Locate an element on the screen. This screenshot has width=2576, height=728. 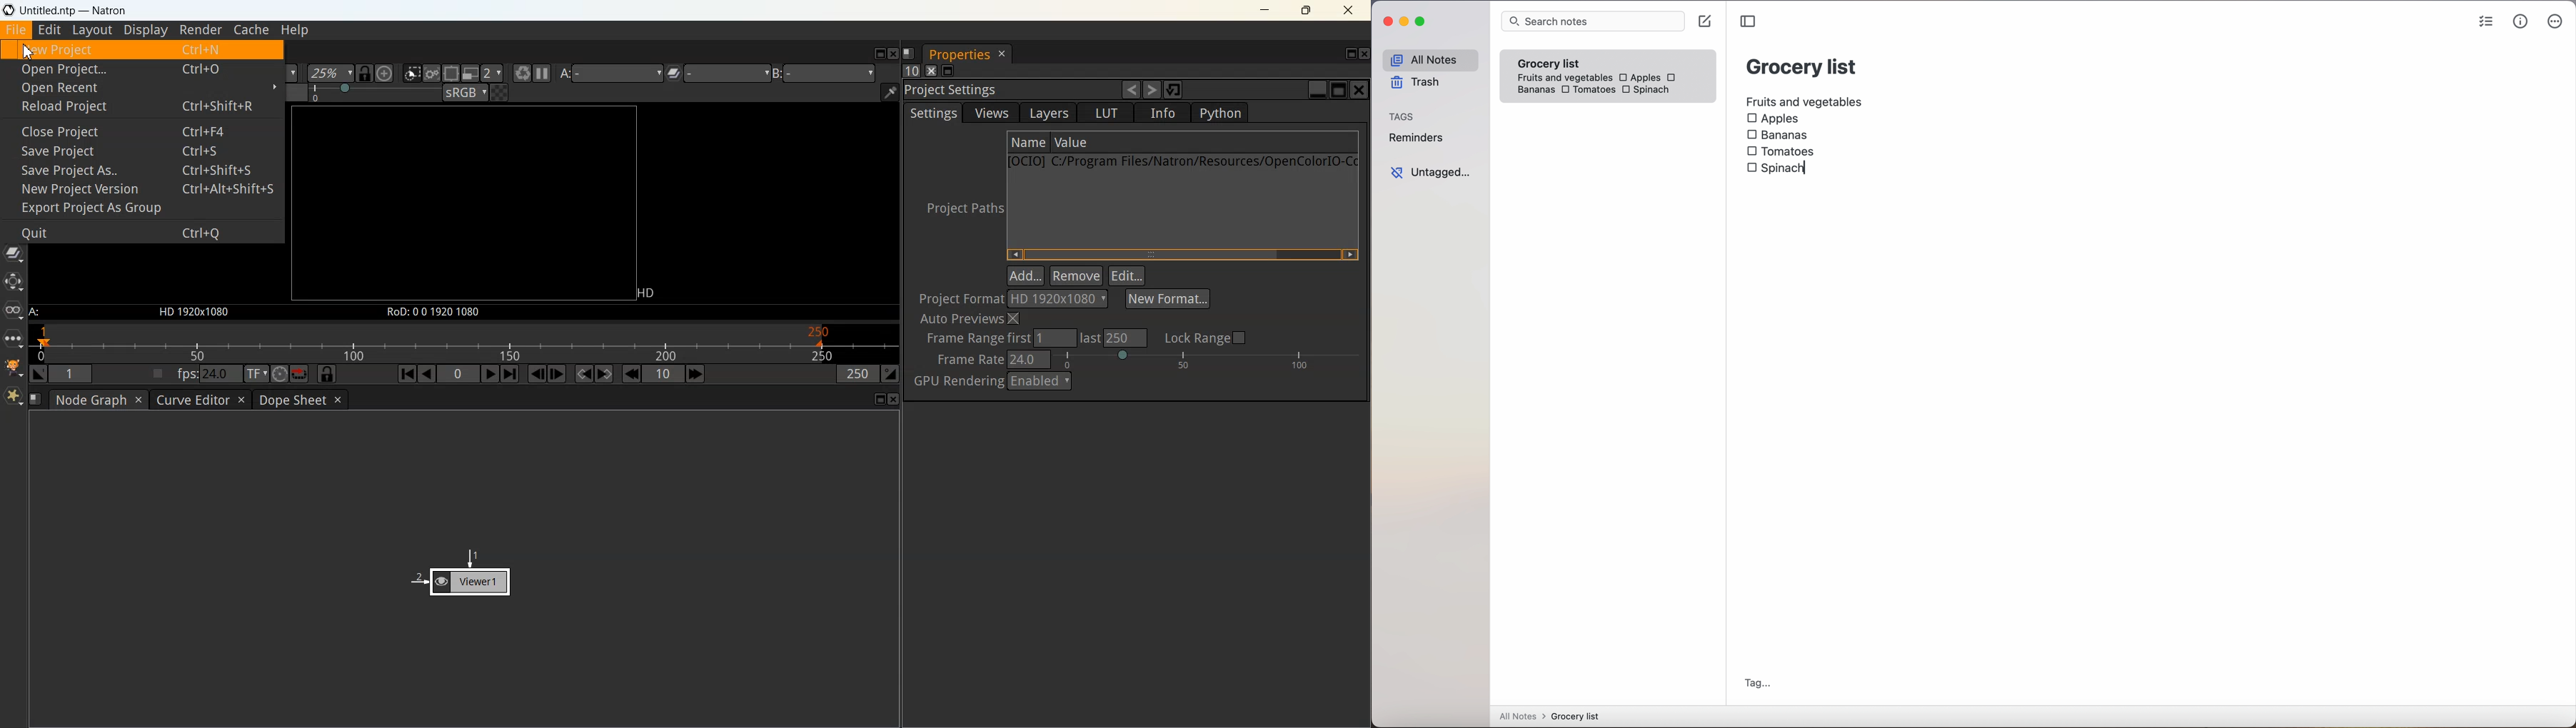
Other is located at coordinates (14, 338).